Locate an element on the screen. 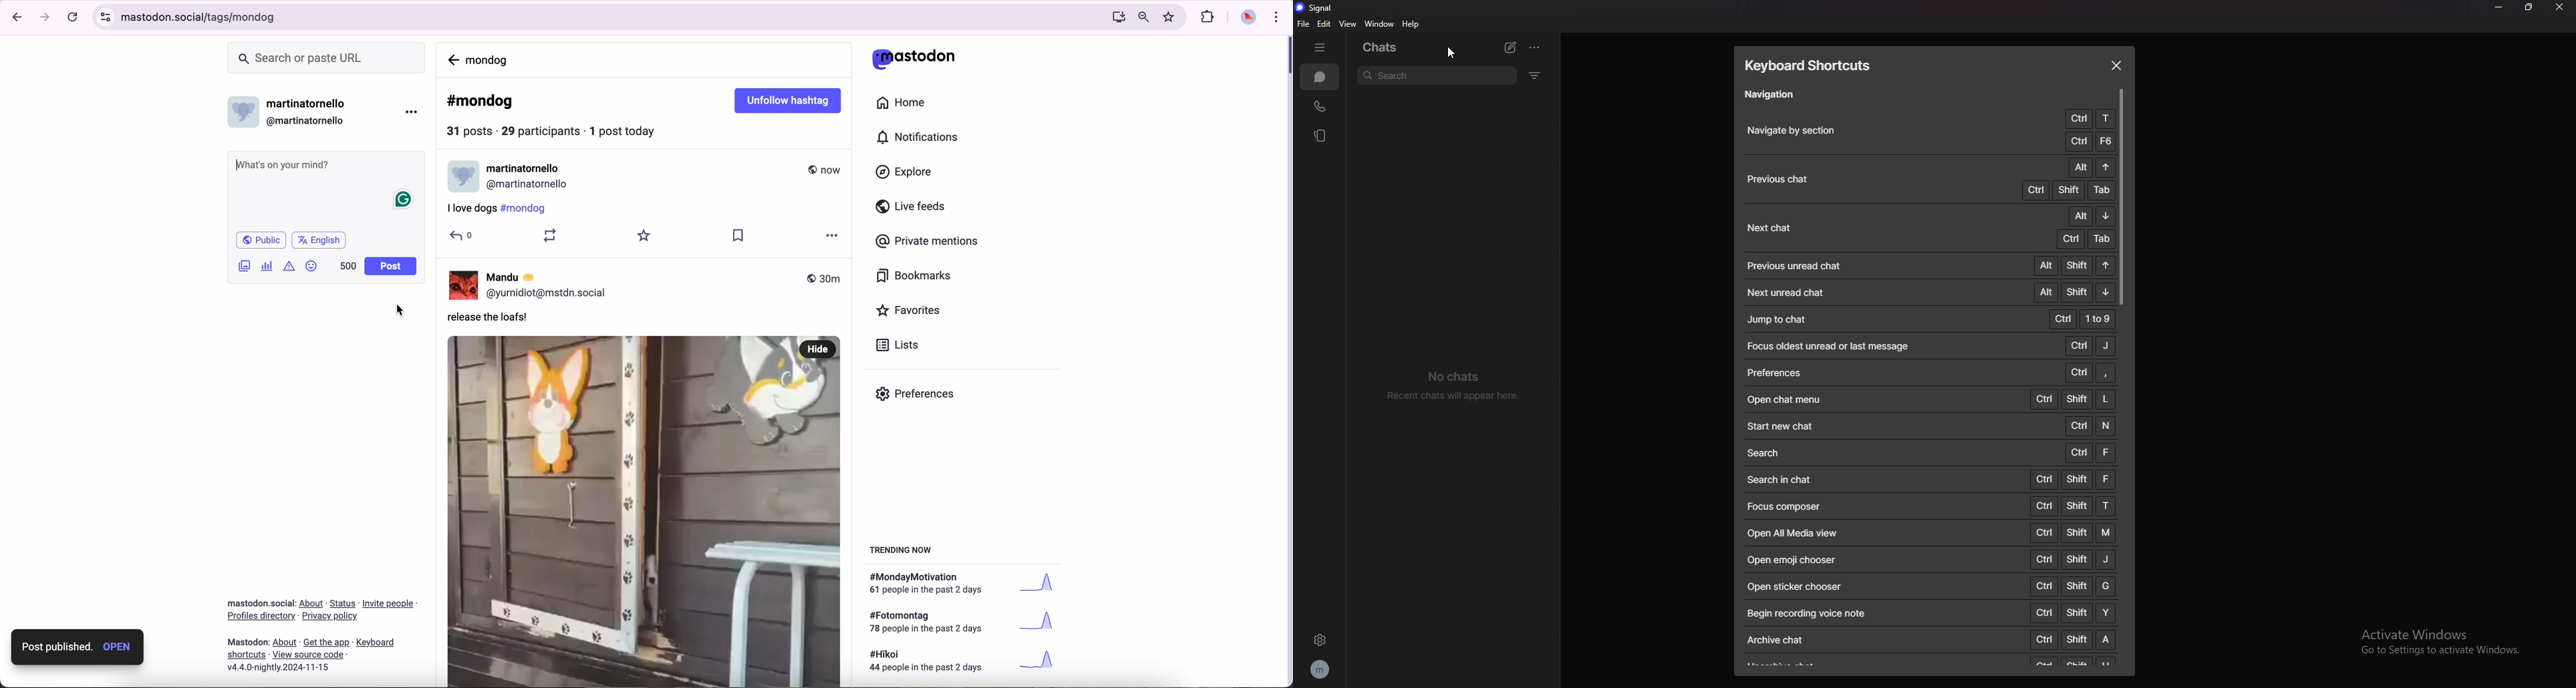 Image resolution: width=2576 pixels, height=700 pixels. user id is located at coordinates (309, 121).